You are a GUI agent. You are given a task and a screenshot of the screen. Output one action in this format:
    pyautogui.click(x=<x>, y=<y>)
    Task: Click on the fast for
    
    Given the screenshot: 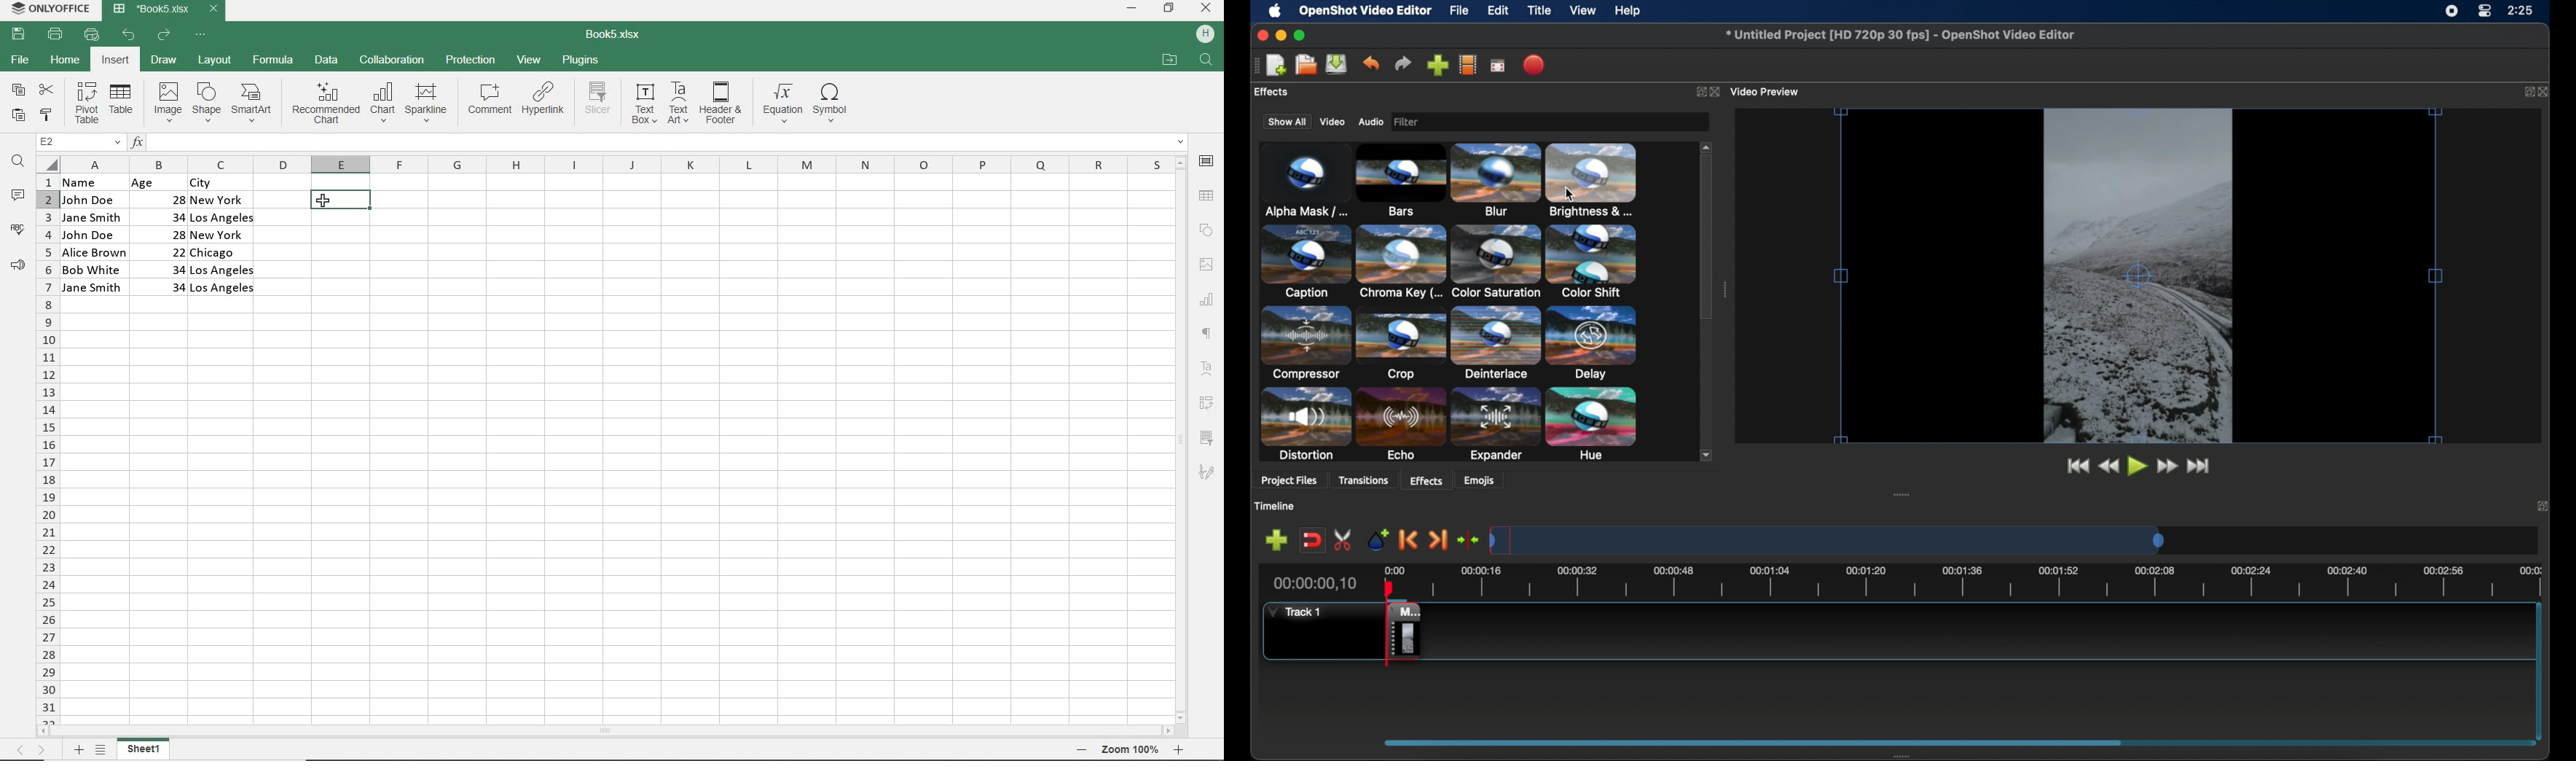 What is the action you would take?
    pyautogui.click(x=2167, y=466)
    